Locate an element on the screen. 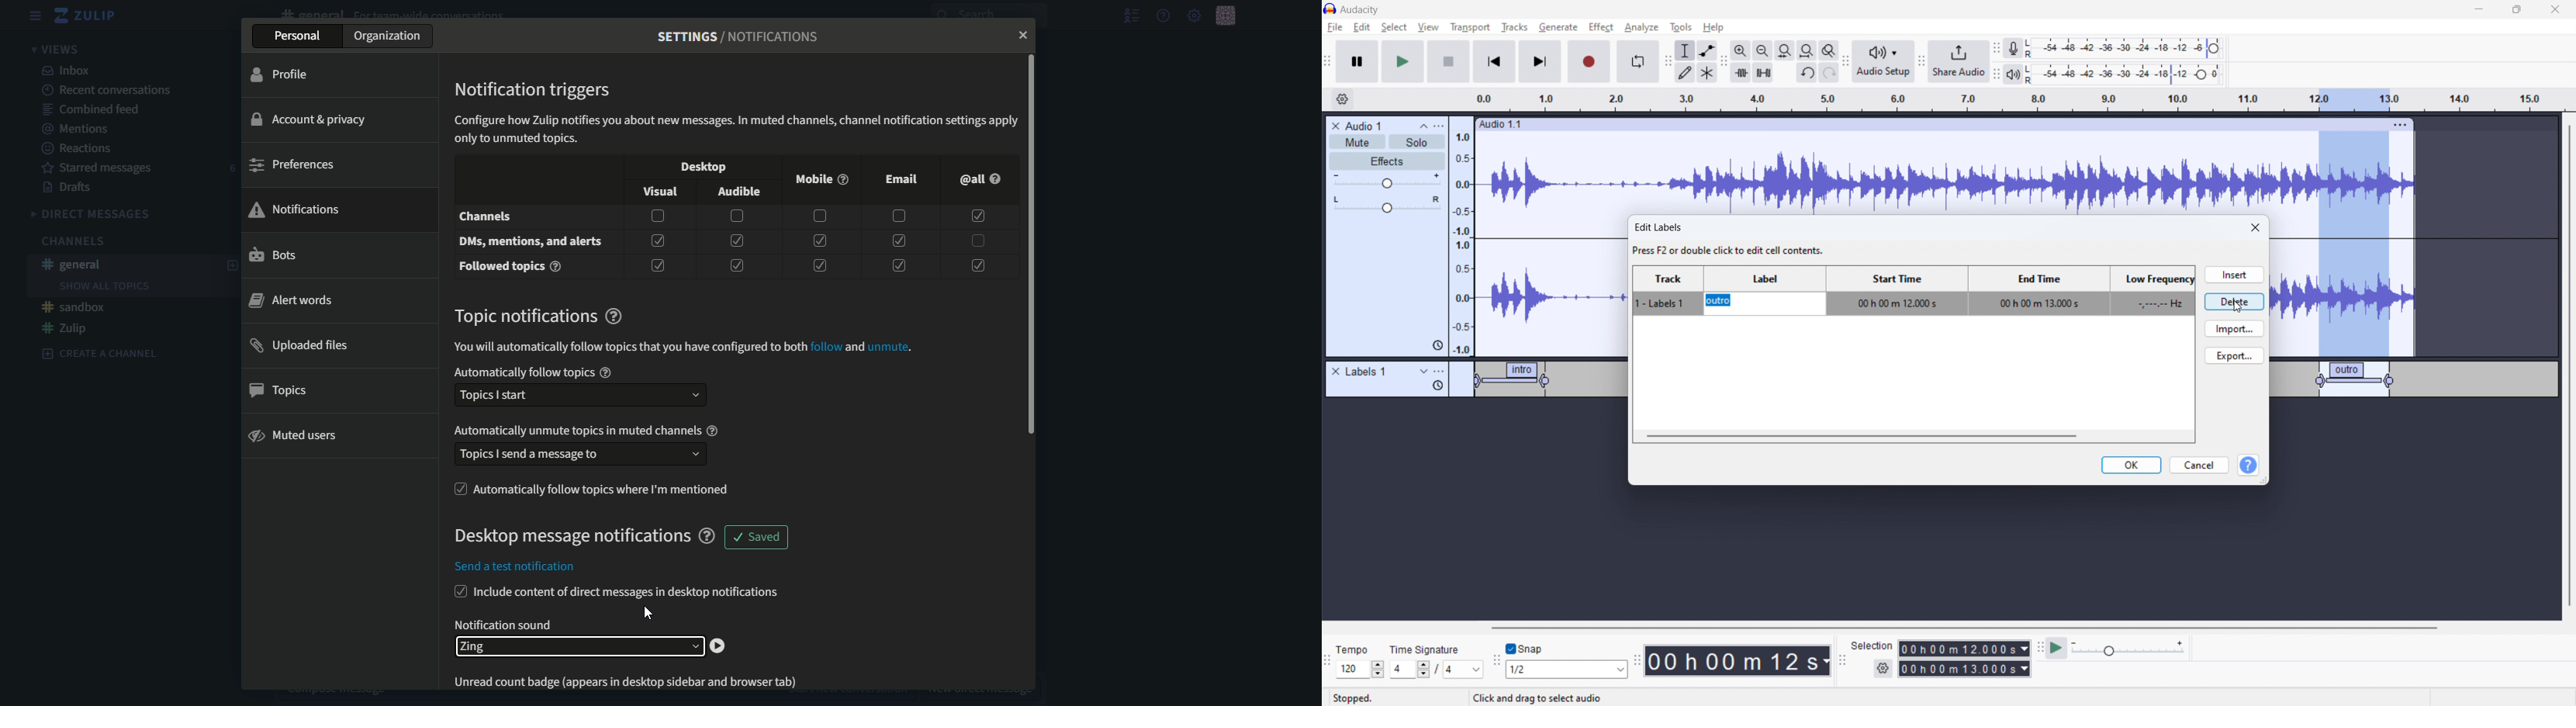 The width and height of the screenshot is (2576, 728). expand is located at coordinates (1424, 371).